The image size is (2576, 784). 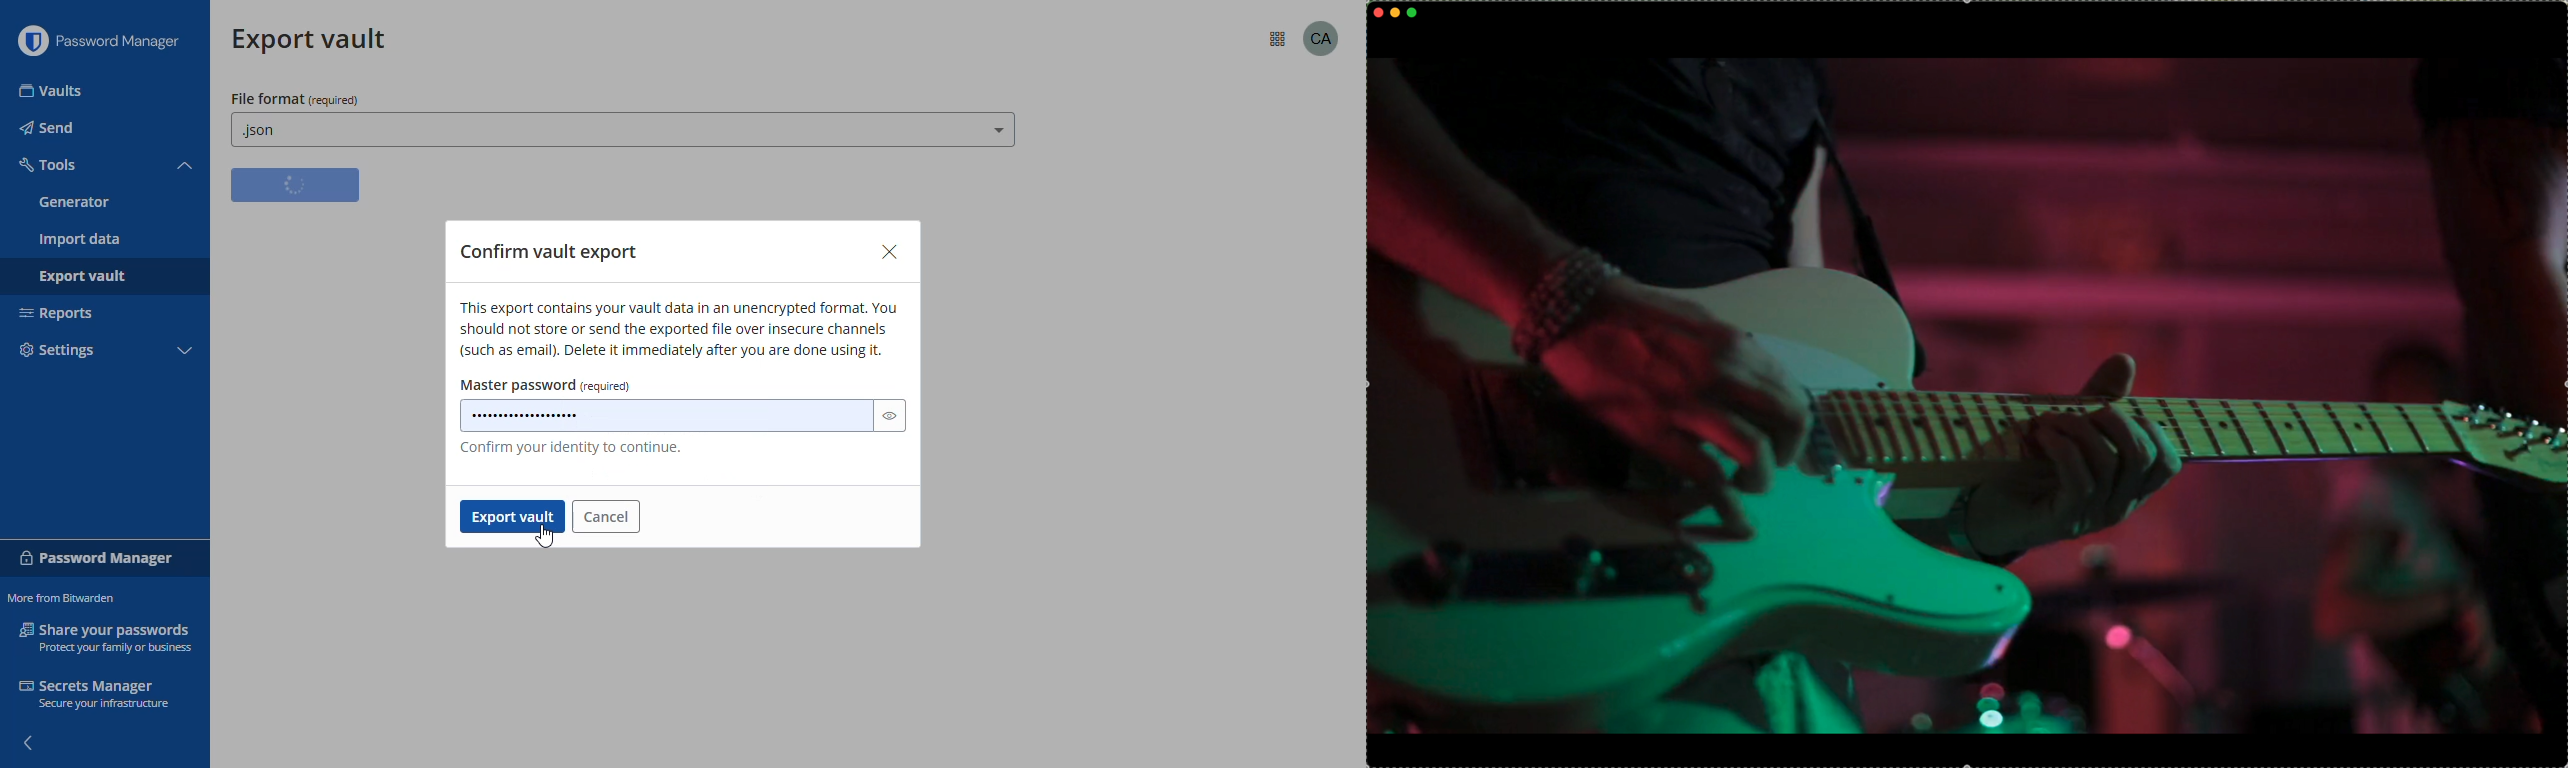 I want to click on export vault, so click(x=512, y=518).